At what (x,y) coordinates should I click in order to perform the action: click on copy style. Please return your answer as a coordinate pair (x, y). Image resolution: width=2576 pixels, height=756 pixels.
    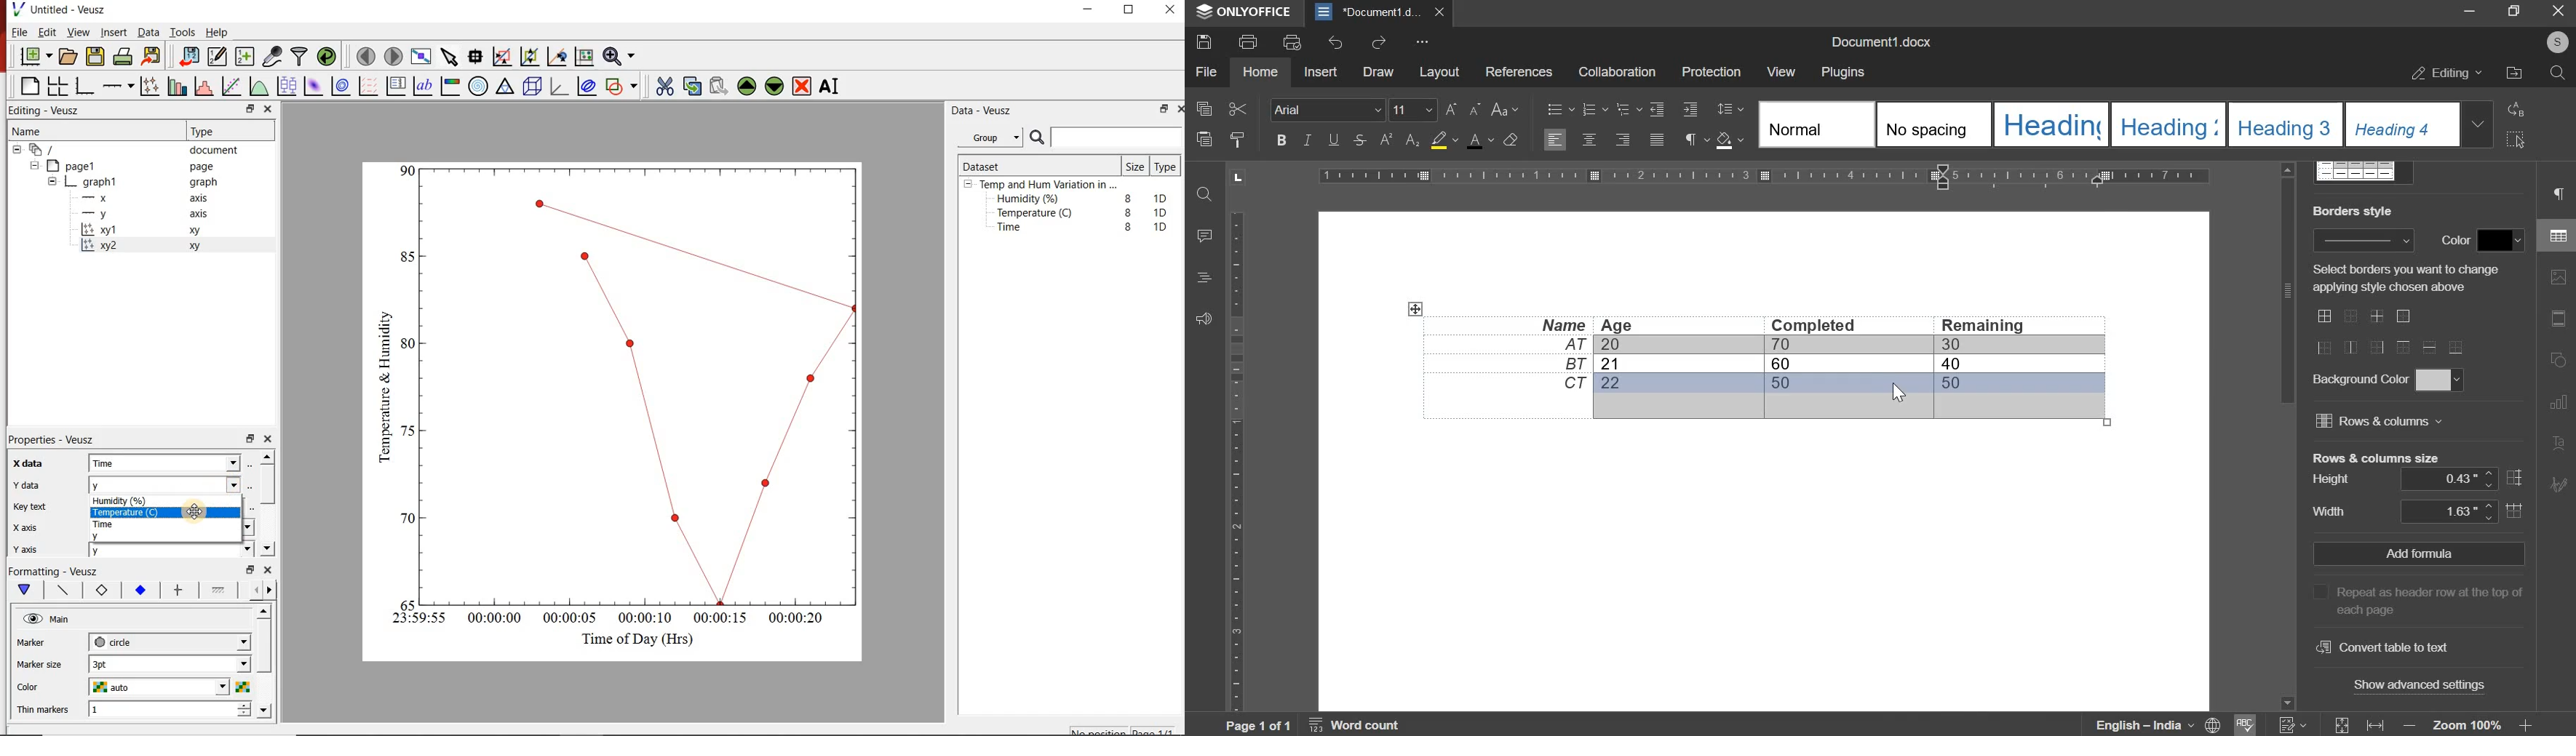
    Looking at the image, I should click on (1239, 138).